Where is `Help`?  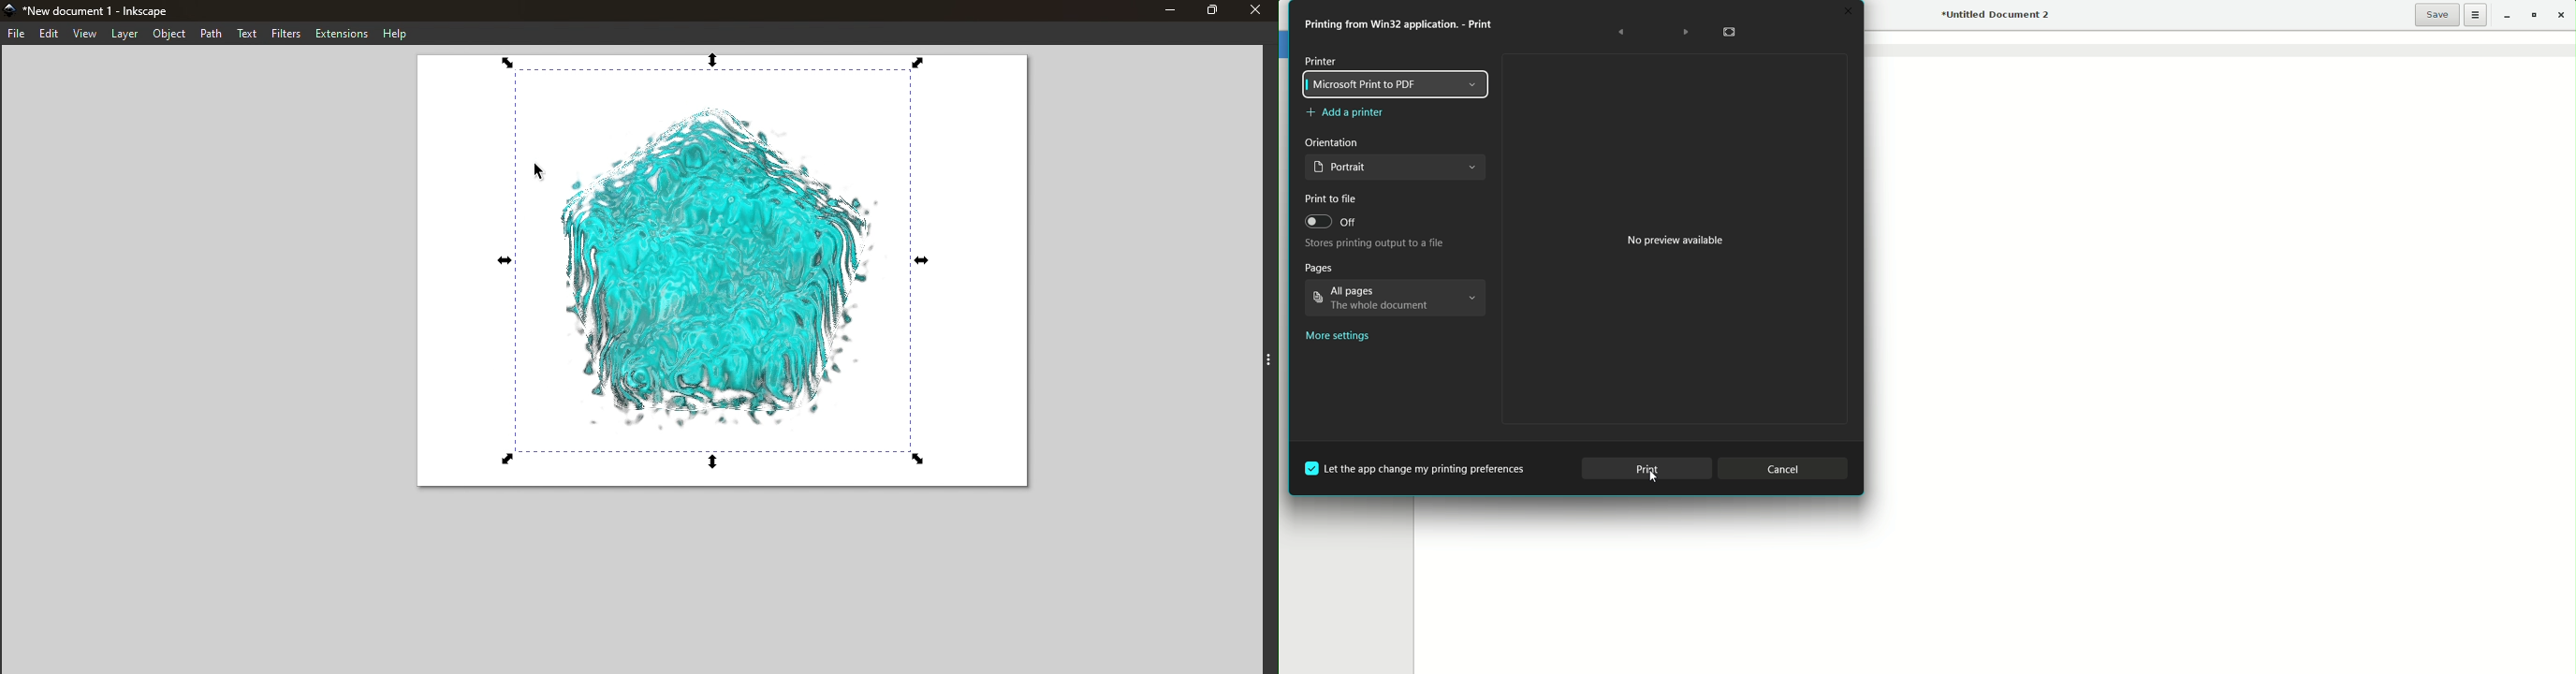
Help is located at coordinates (401, 32).